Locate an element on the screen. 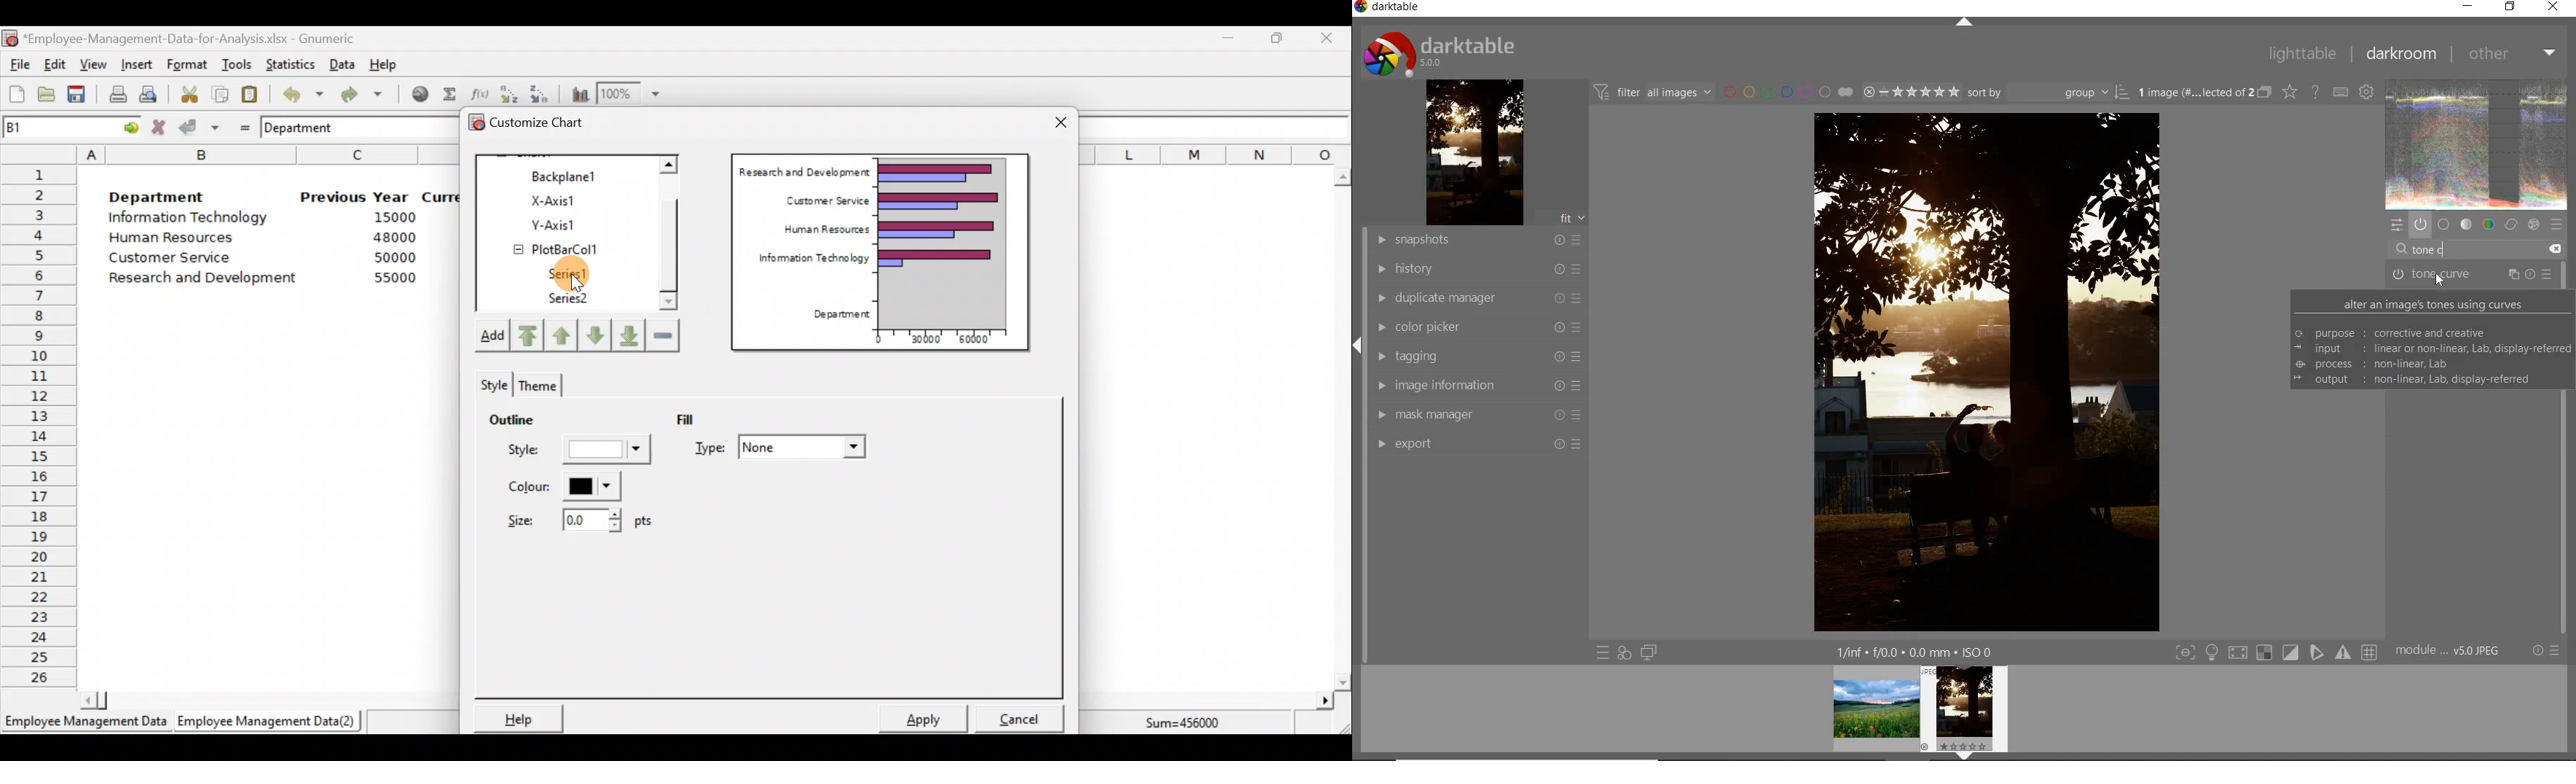  Statistics is located at coordinates (287, 63).